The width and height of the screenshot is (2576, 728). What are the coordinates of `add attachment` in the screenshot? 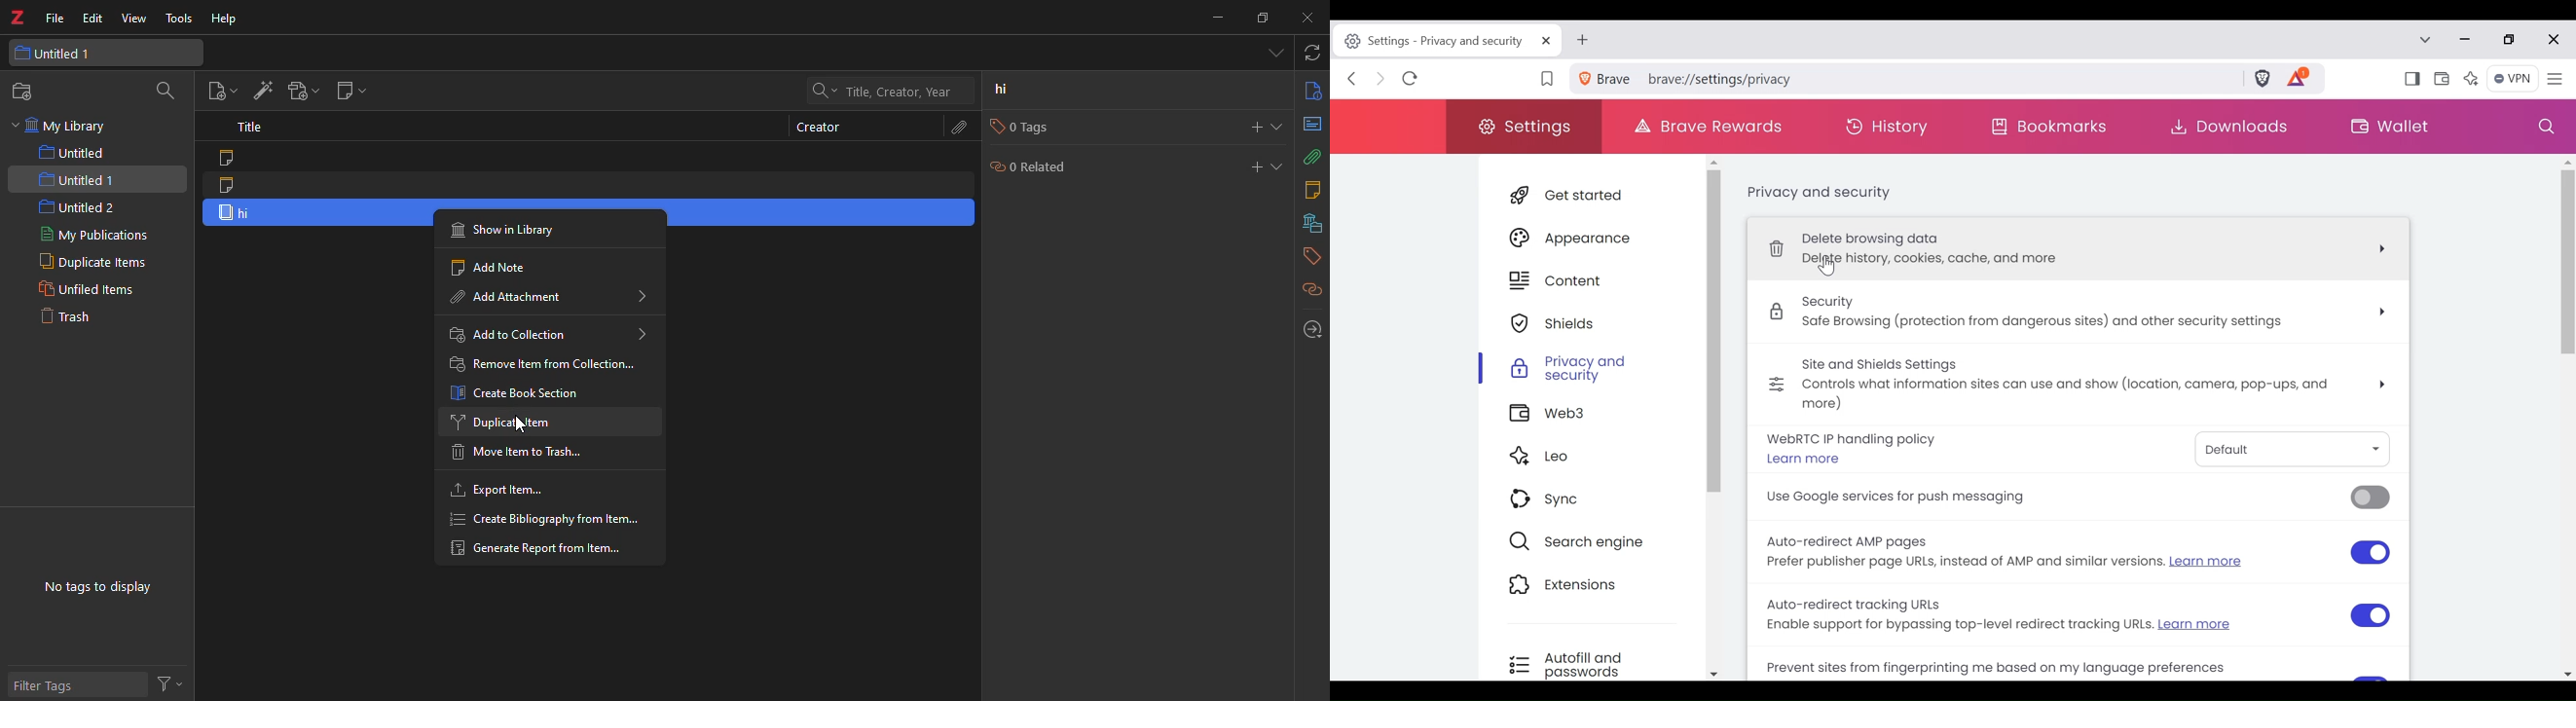 It's located at (549, 300).